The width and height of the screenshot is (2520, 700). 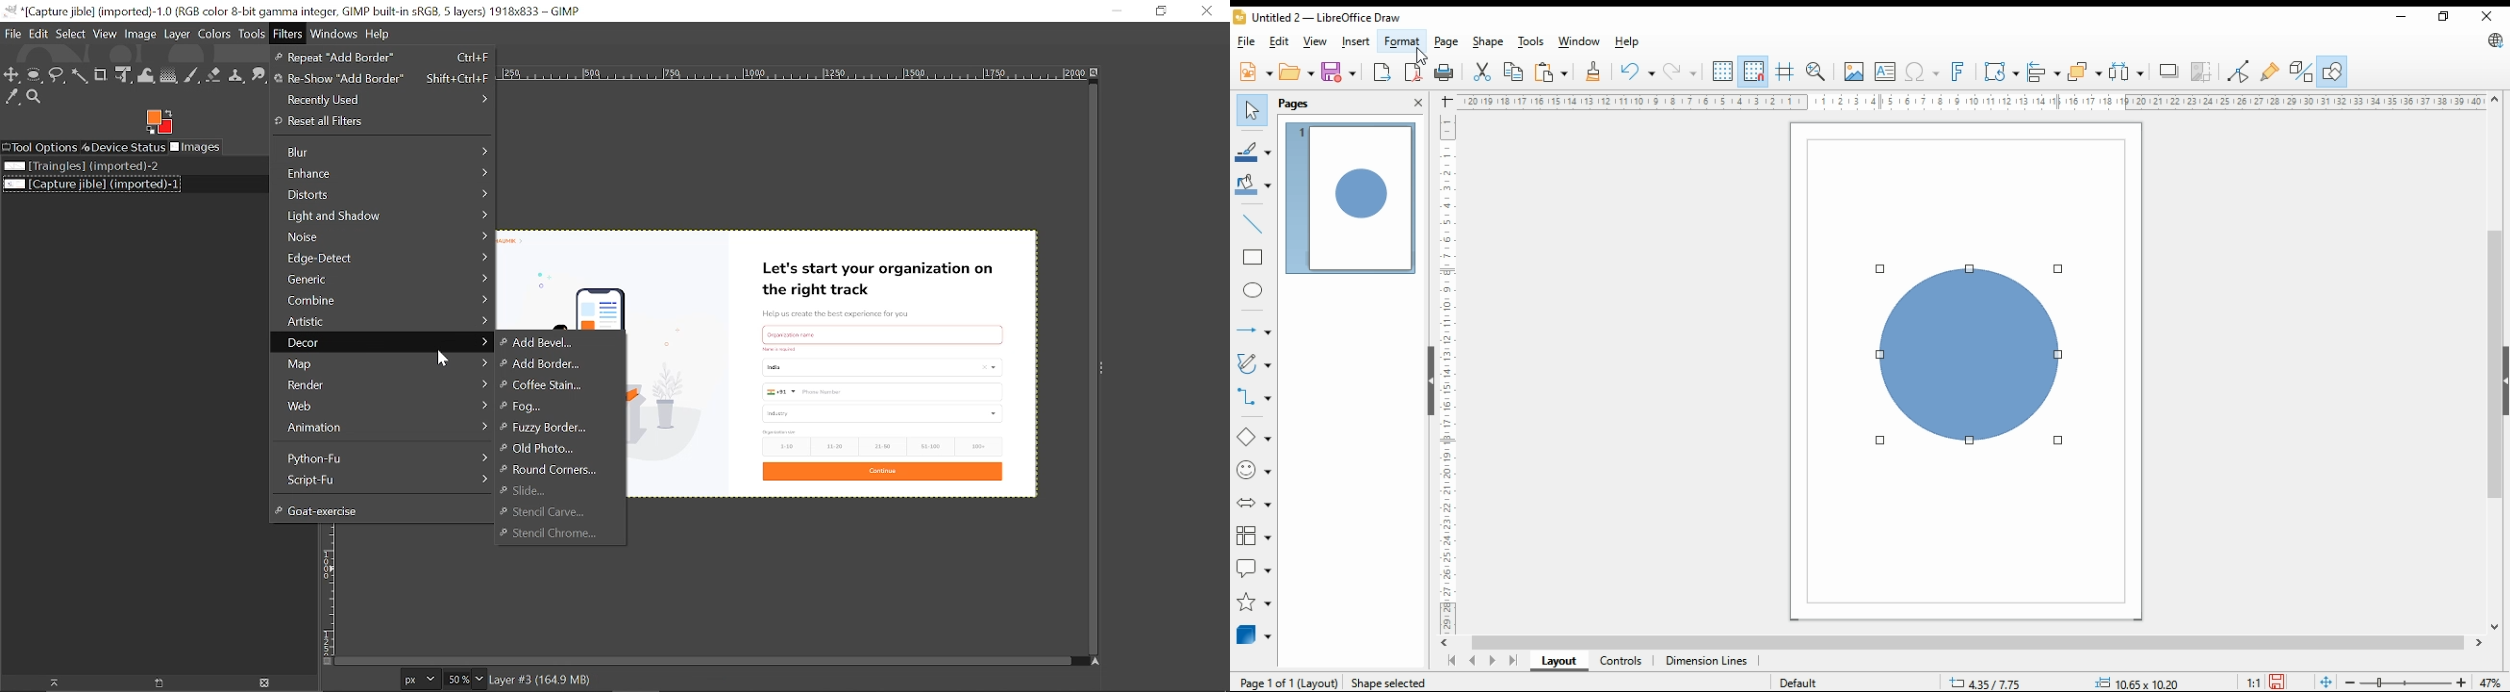 What do you see at coordinates (480, 680) in the screenshot?
I see `Zoom options` at bounding box center [480, 680].